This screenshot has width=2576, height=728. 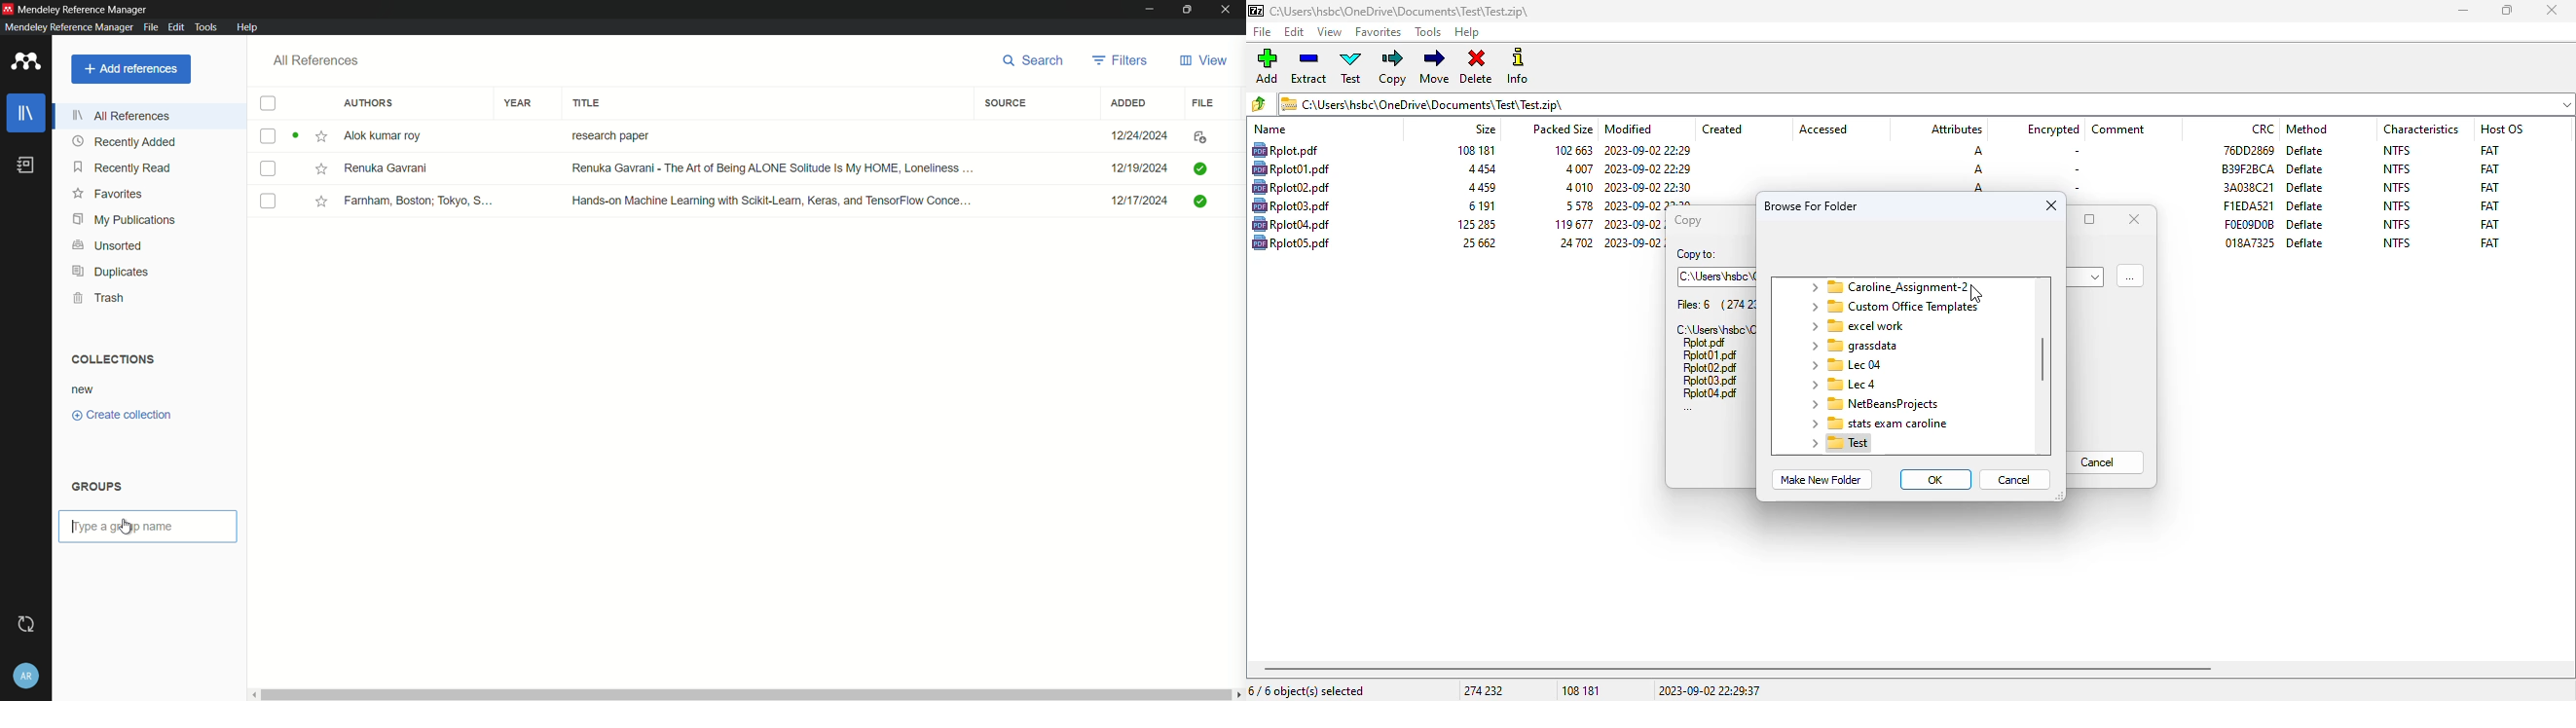 What do you see at coordinates (2489, 168) in the screenshot?
I see `FAT` at bounding box center [2489, 168].